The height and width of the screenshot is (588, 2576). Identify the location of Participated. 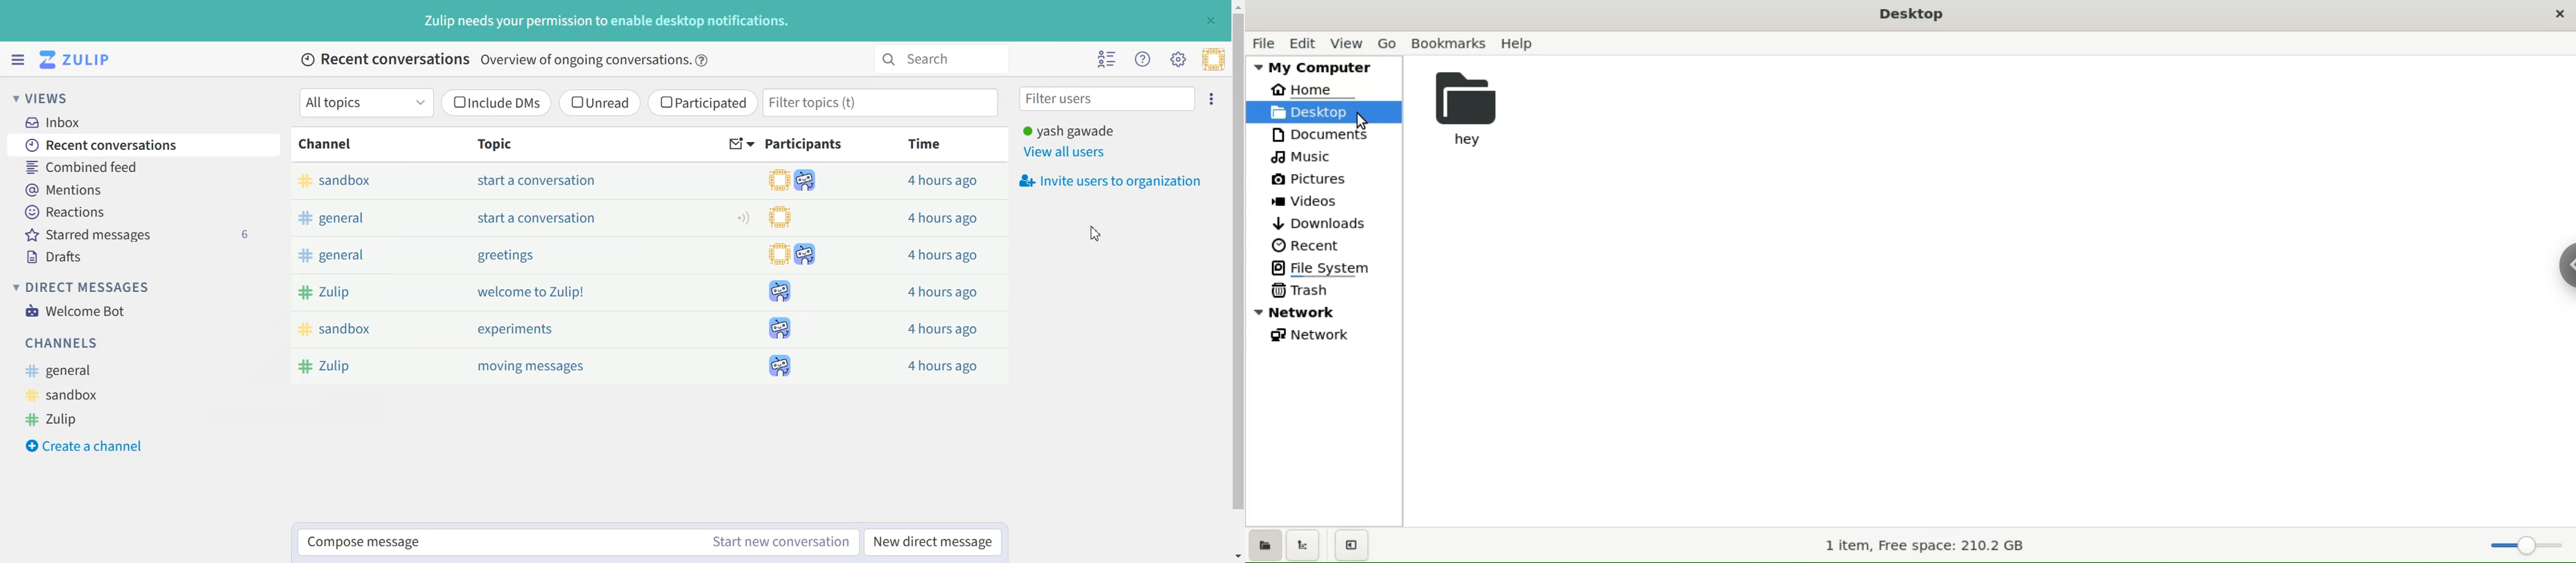
(702, 103).